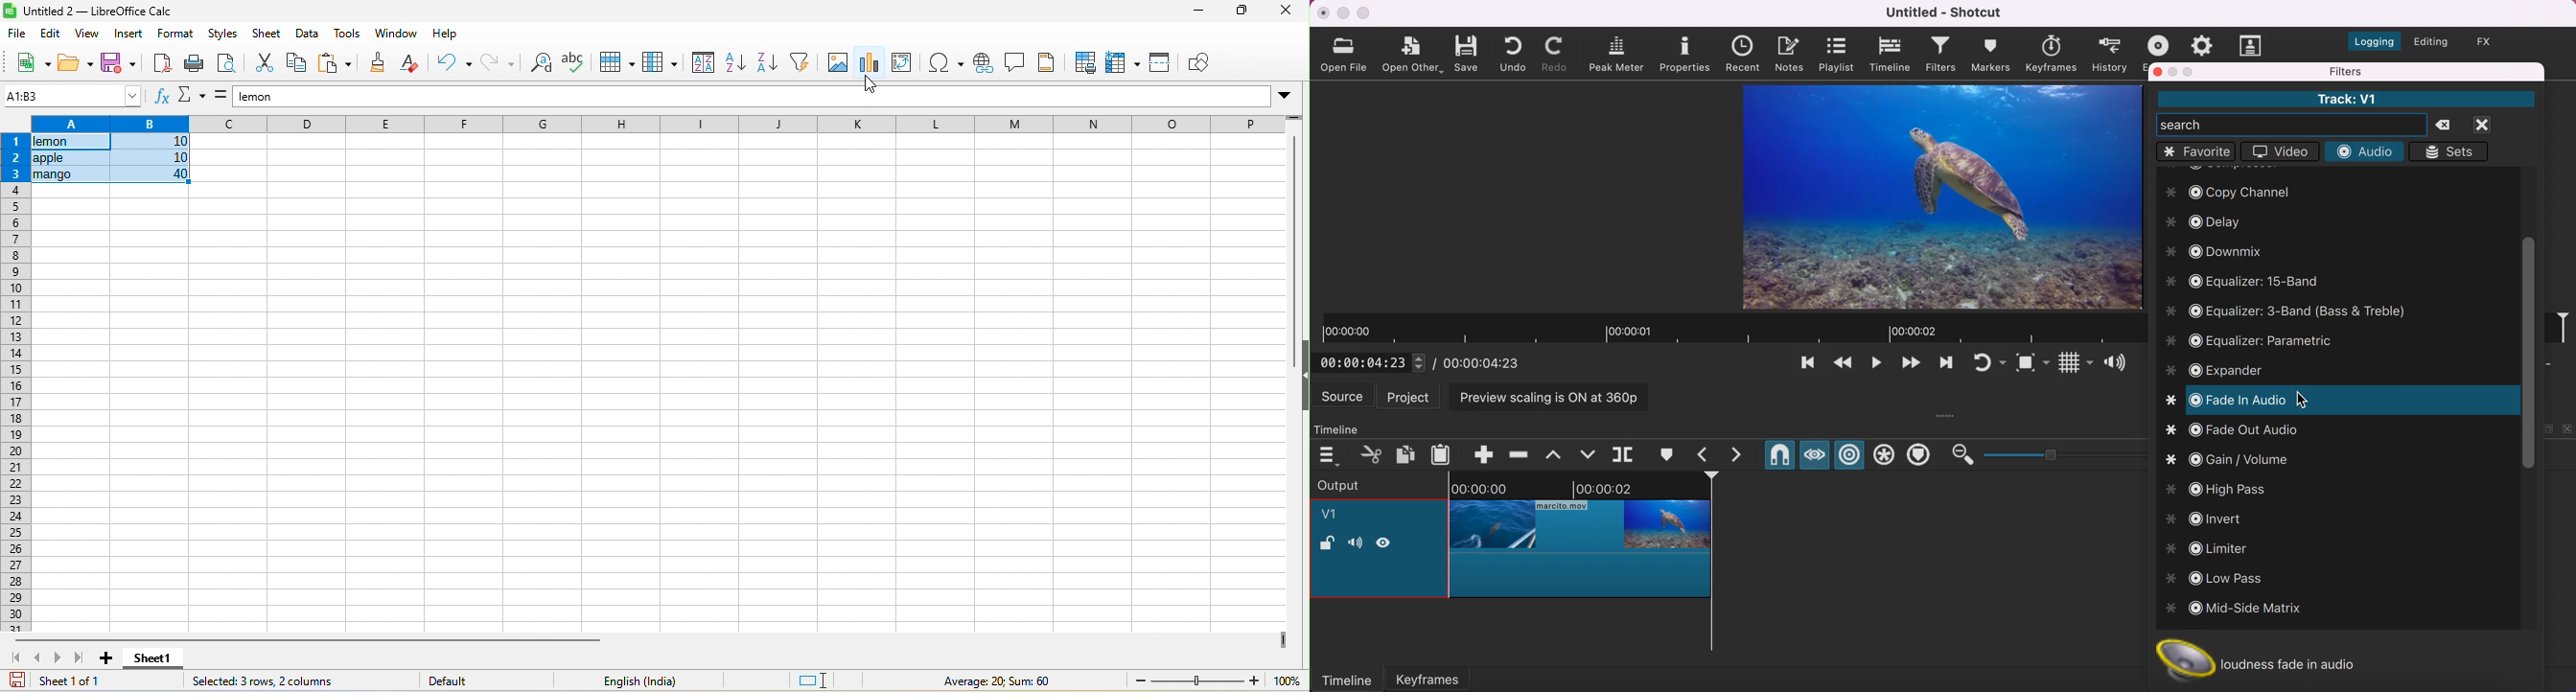 This screenshot has width=2576, height=700. I want to click on function wizard, so click(160, 98).